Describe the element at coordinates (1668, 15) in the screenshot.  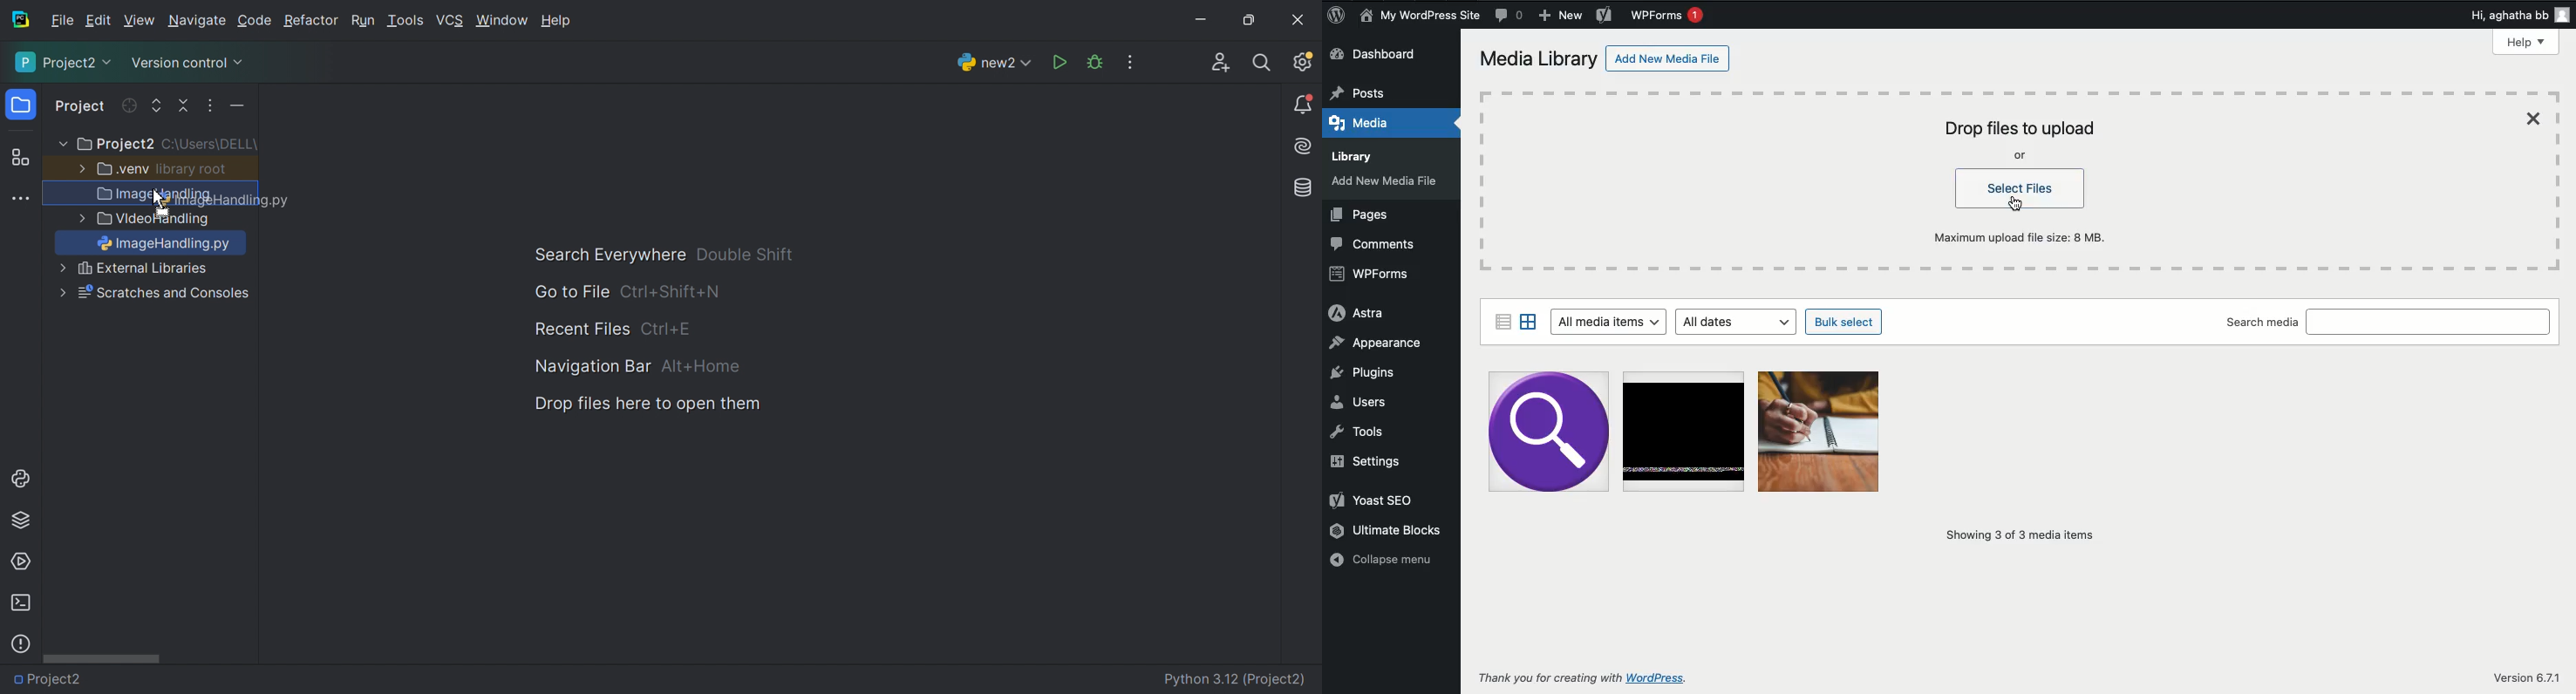
I see `WPForms` at that location.